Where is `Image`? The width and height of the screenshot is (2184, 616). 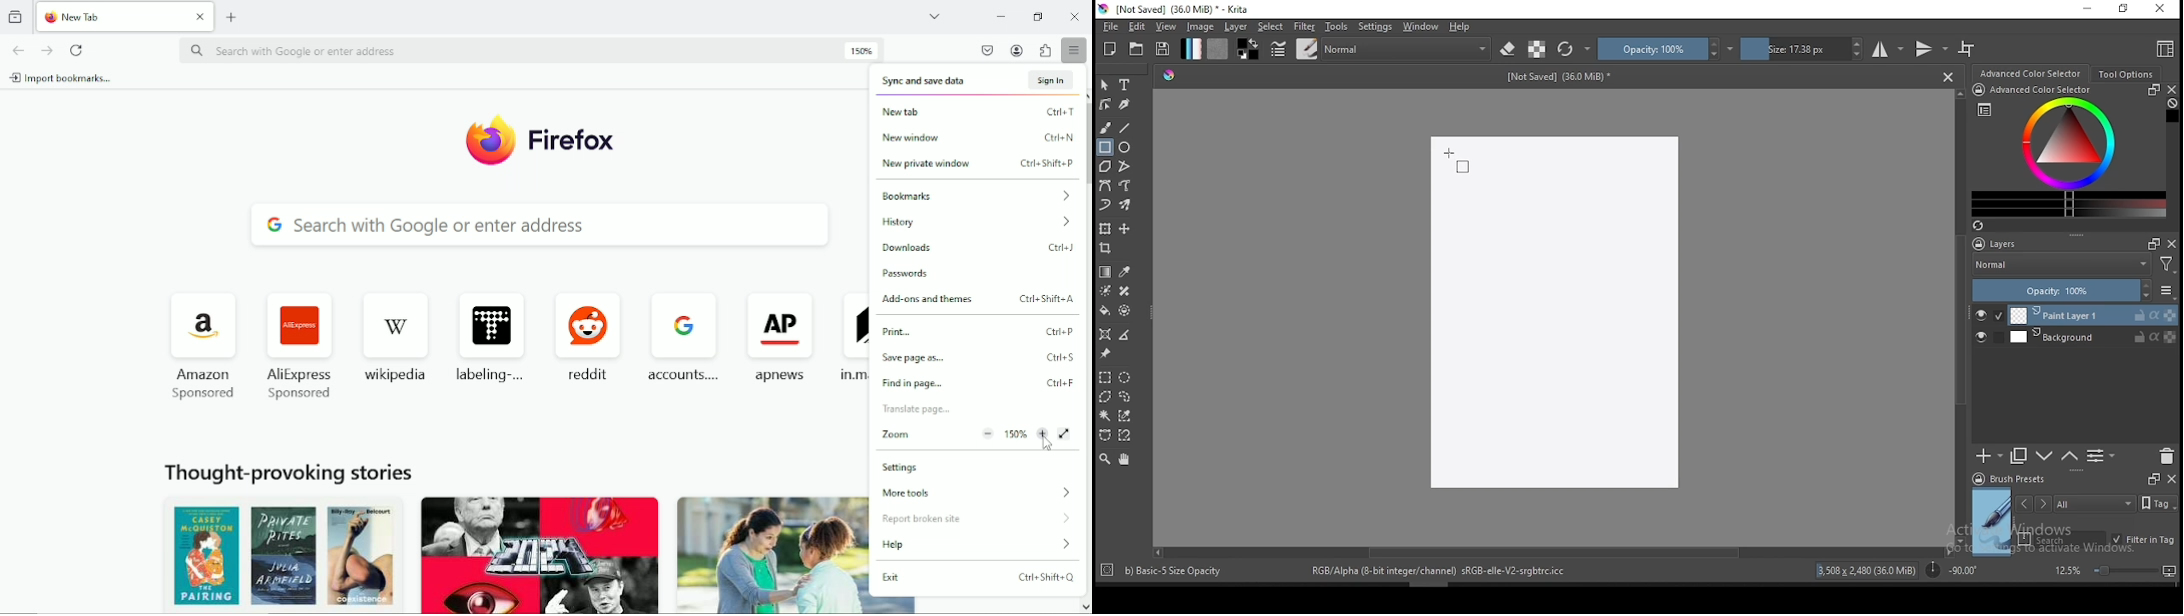
Image is located at coordinates (1553, 314).